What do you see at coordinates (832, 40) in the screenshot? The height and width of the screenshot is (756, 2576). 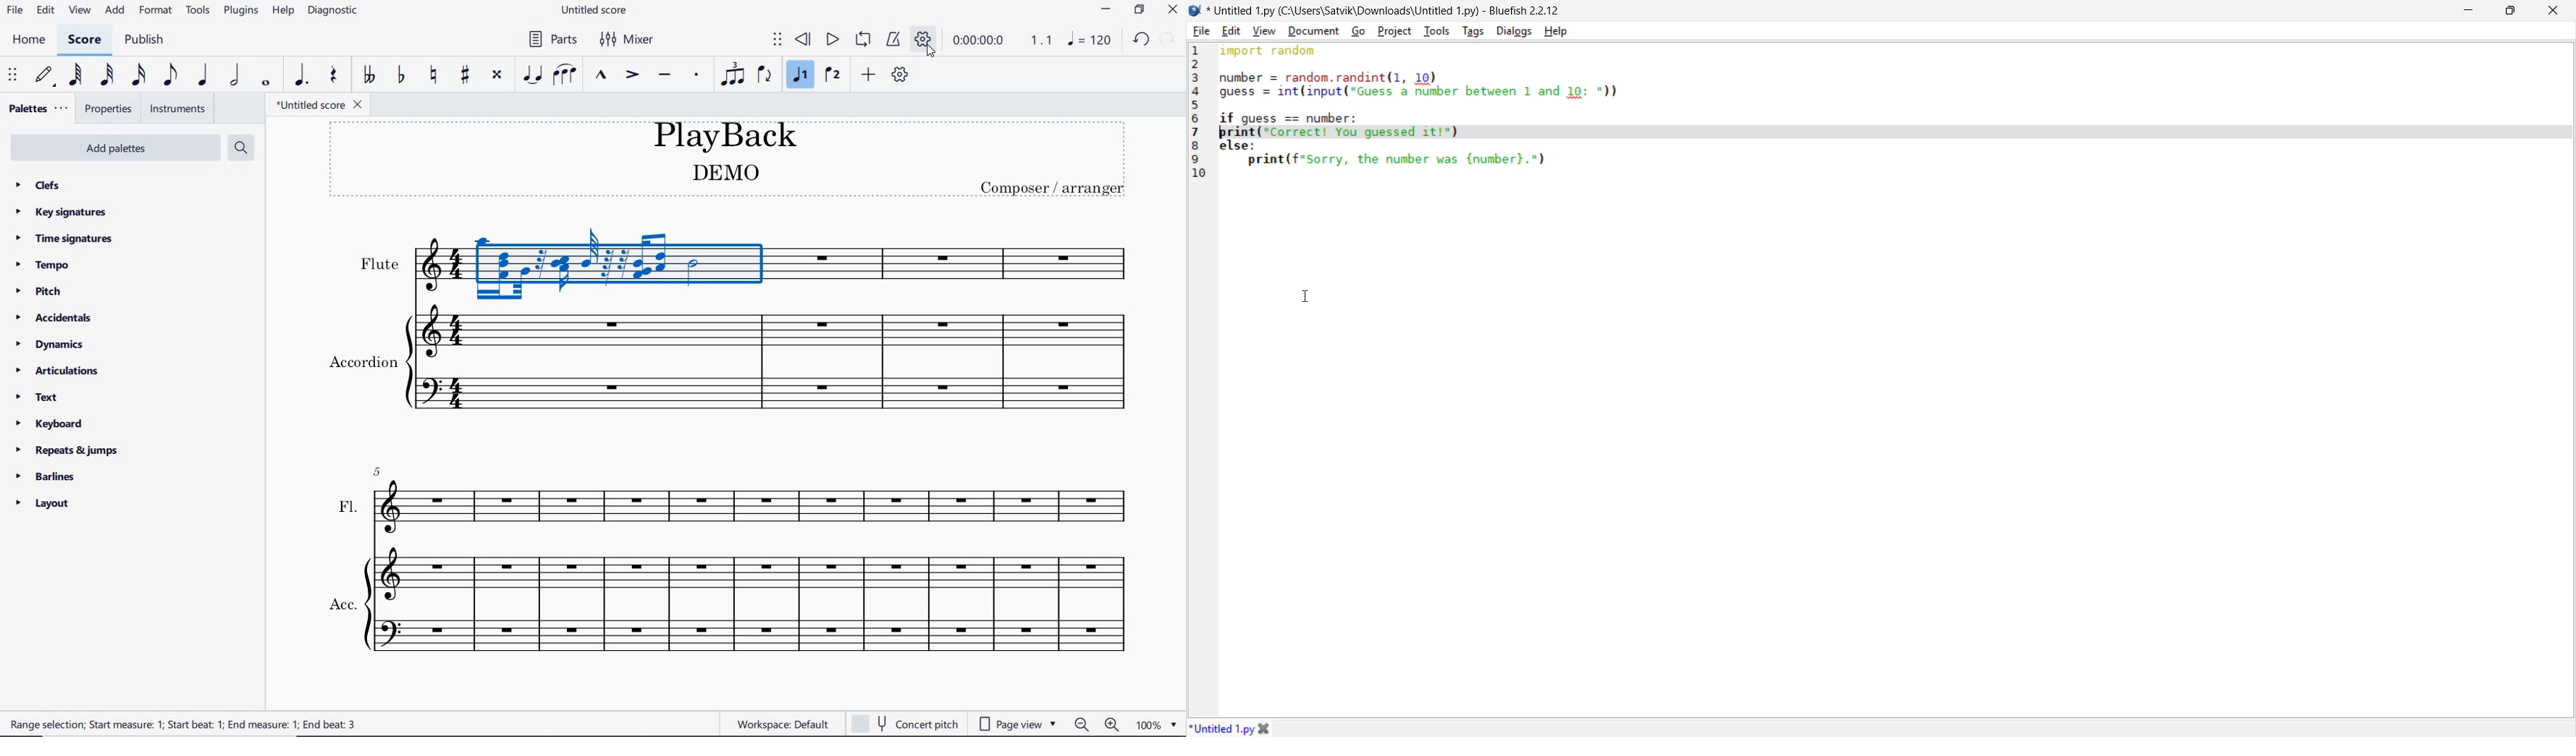 I see `play` at bounding box center [832, 40].